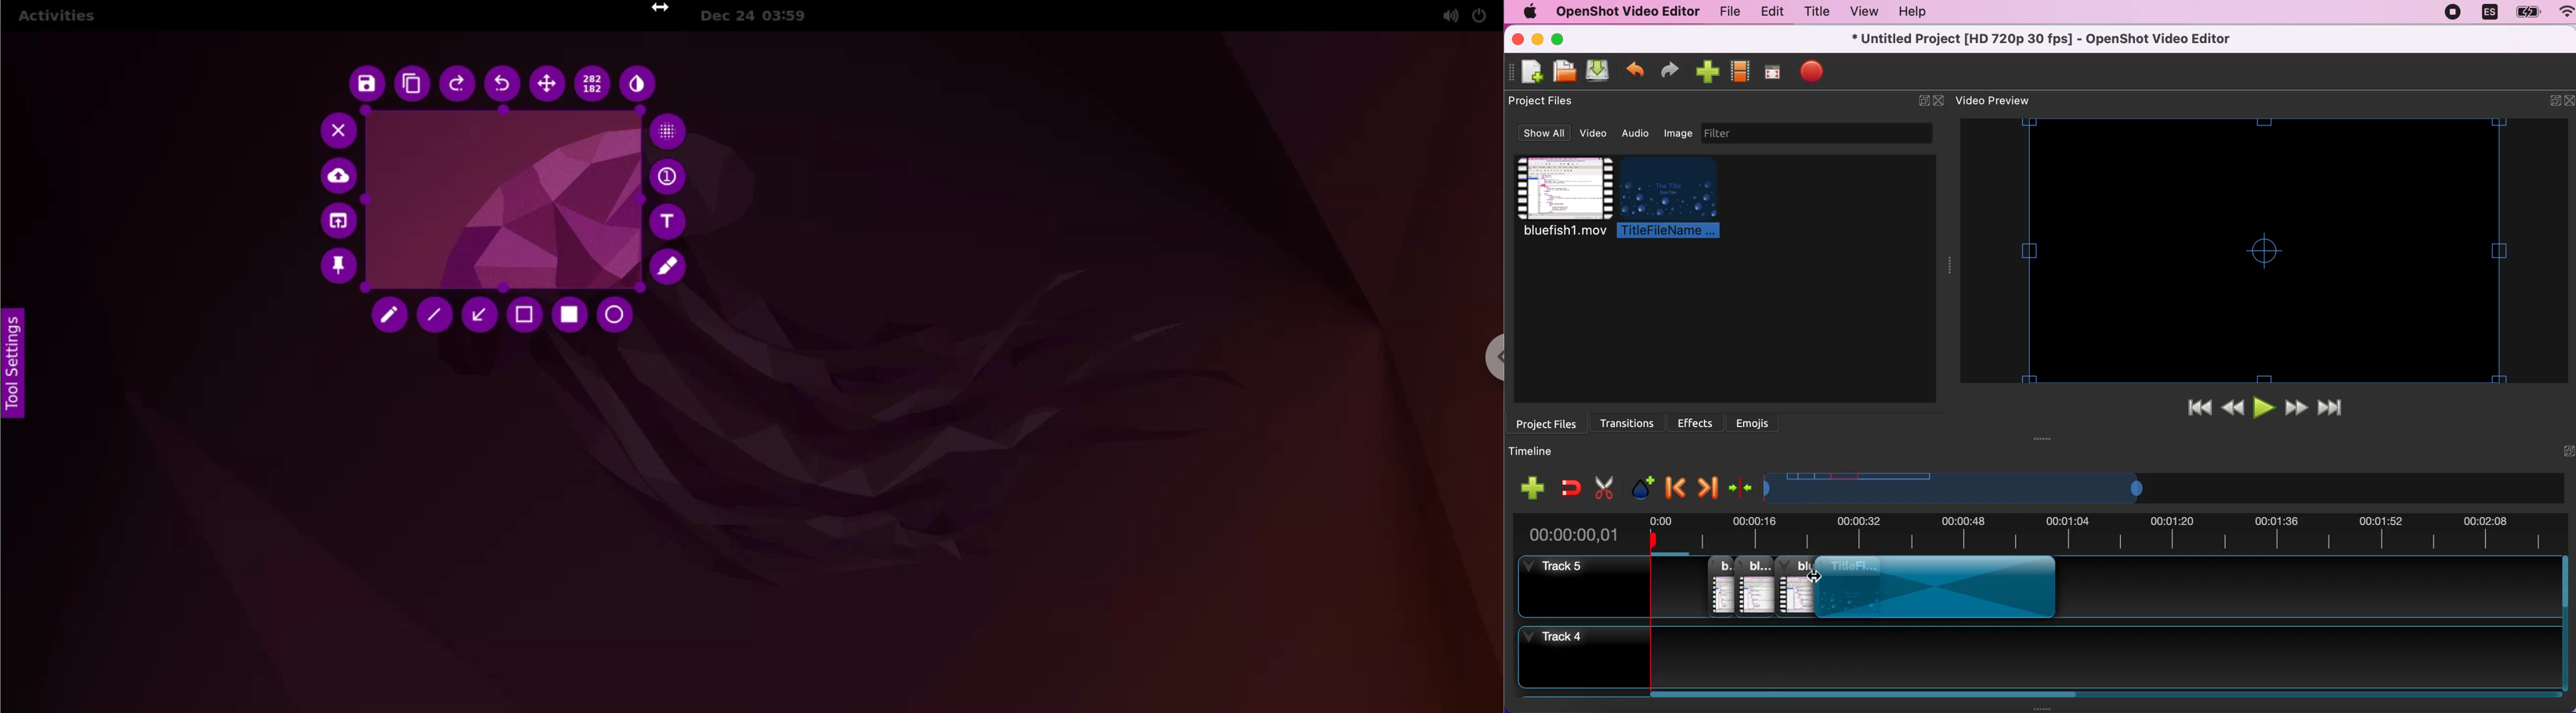 This screenshot has height=728, width=2576. Describe the element at coordinates (1542, 134) in the screenshot. I see `show all` at that location.